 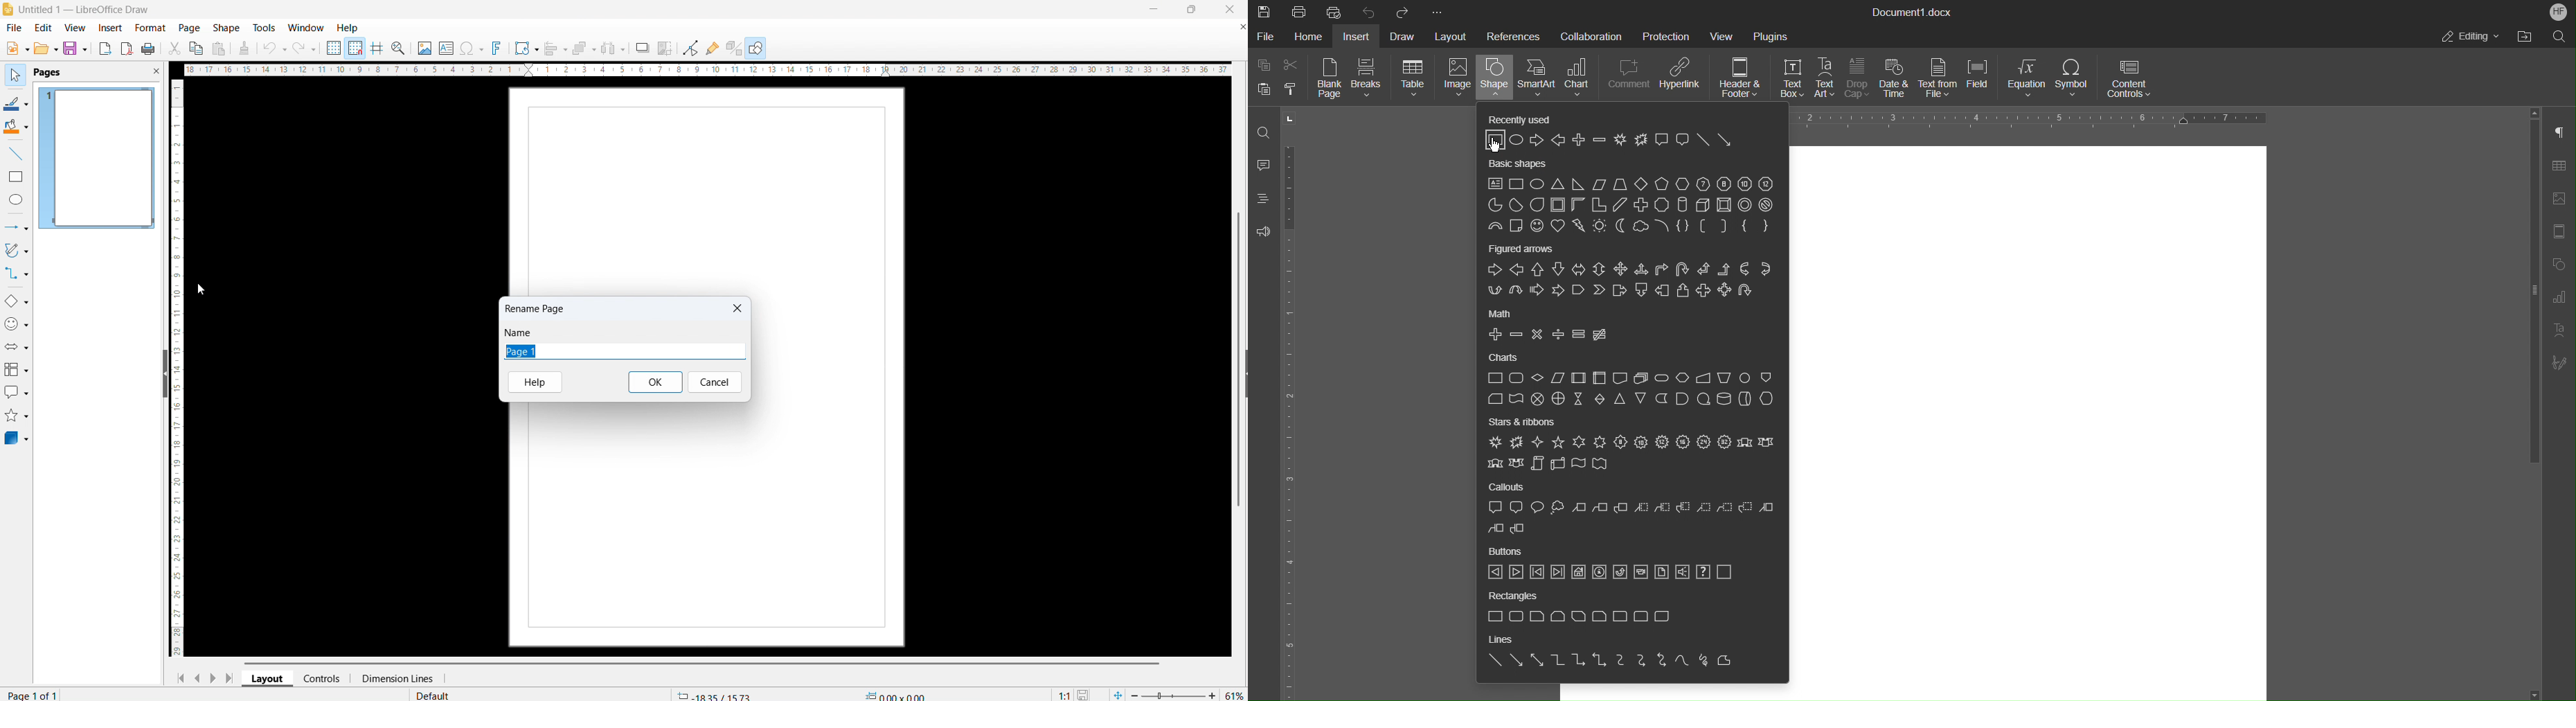 What do you see at coordinates (433, 695) in the screenshot?
I see `default page style` at bounding box center [433, 695].